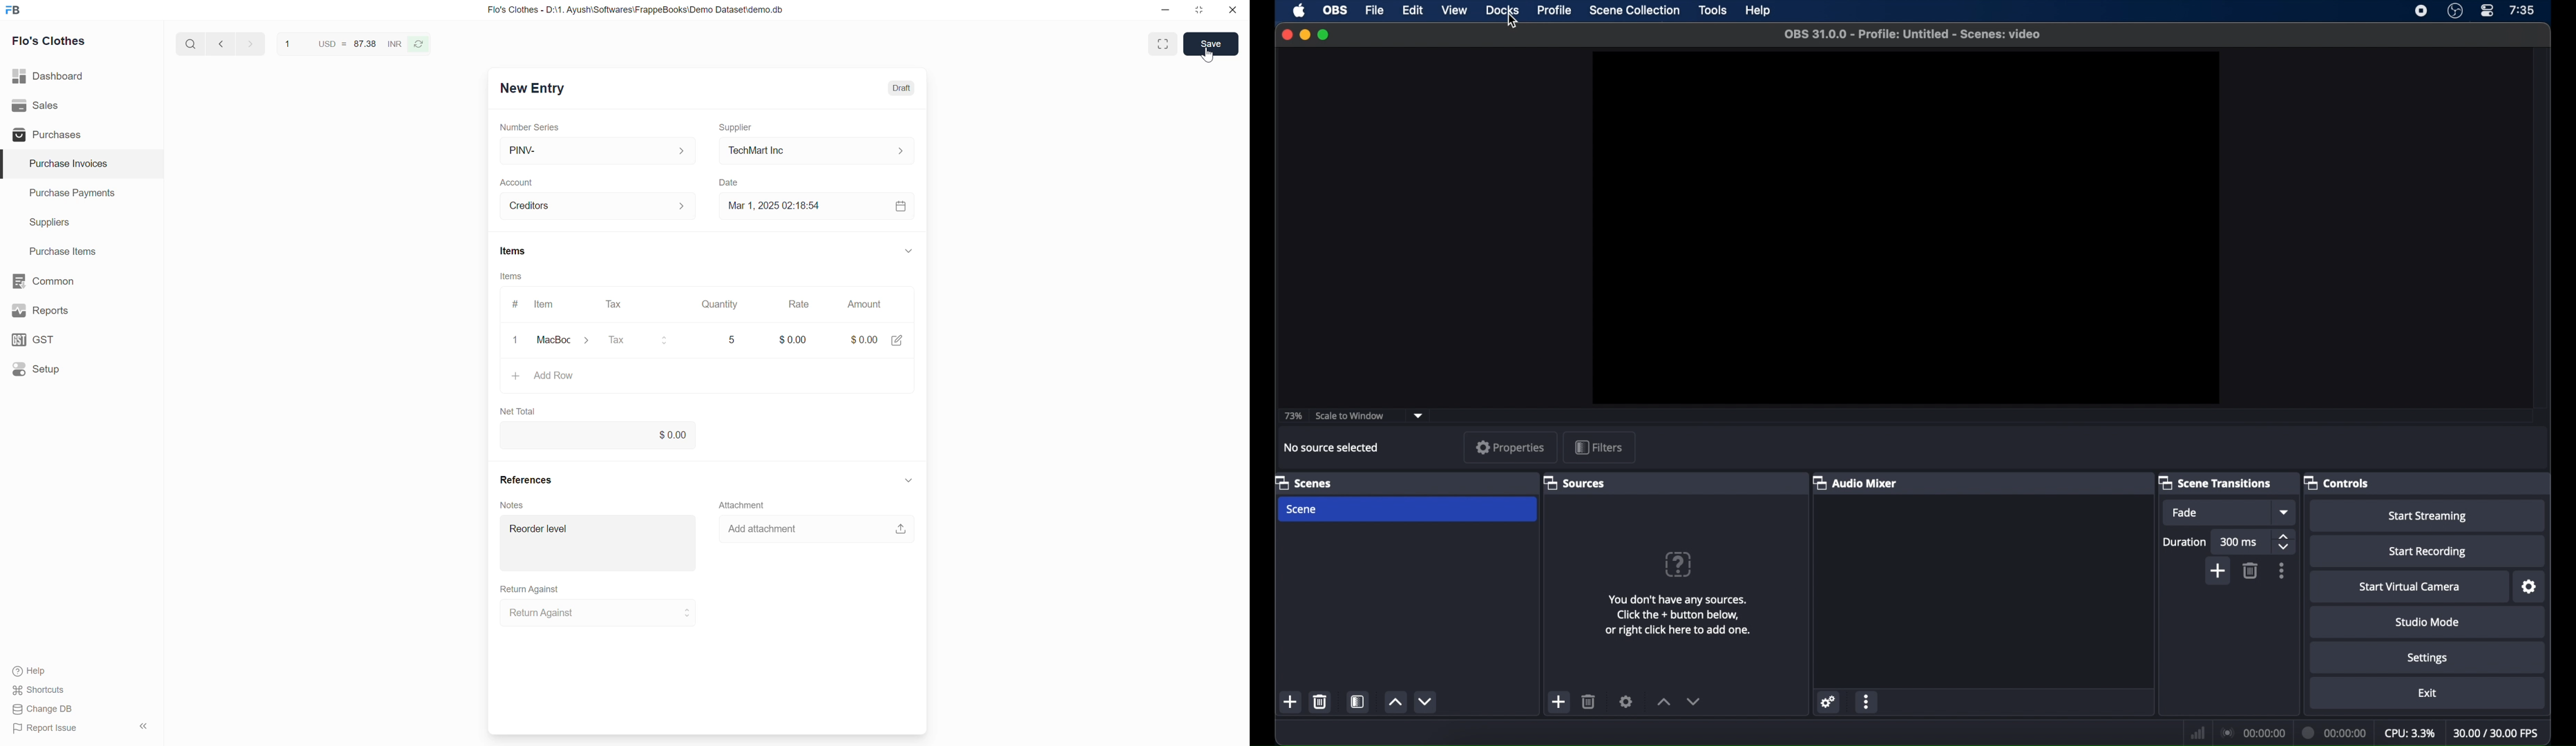 The height and width of the screenshot is (756, 2576). I want to click on Shortcuts, so click(39, 690).